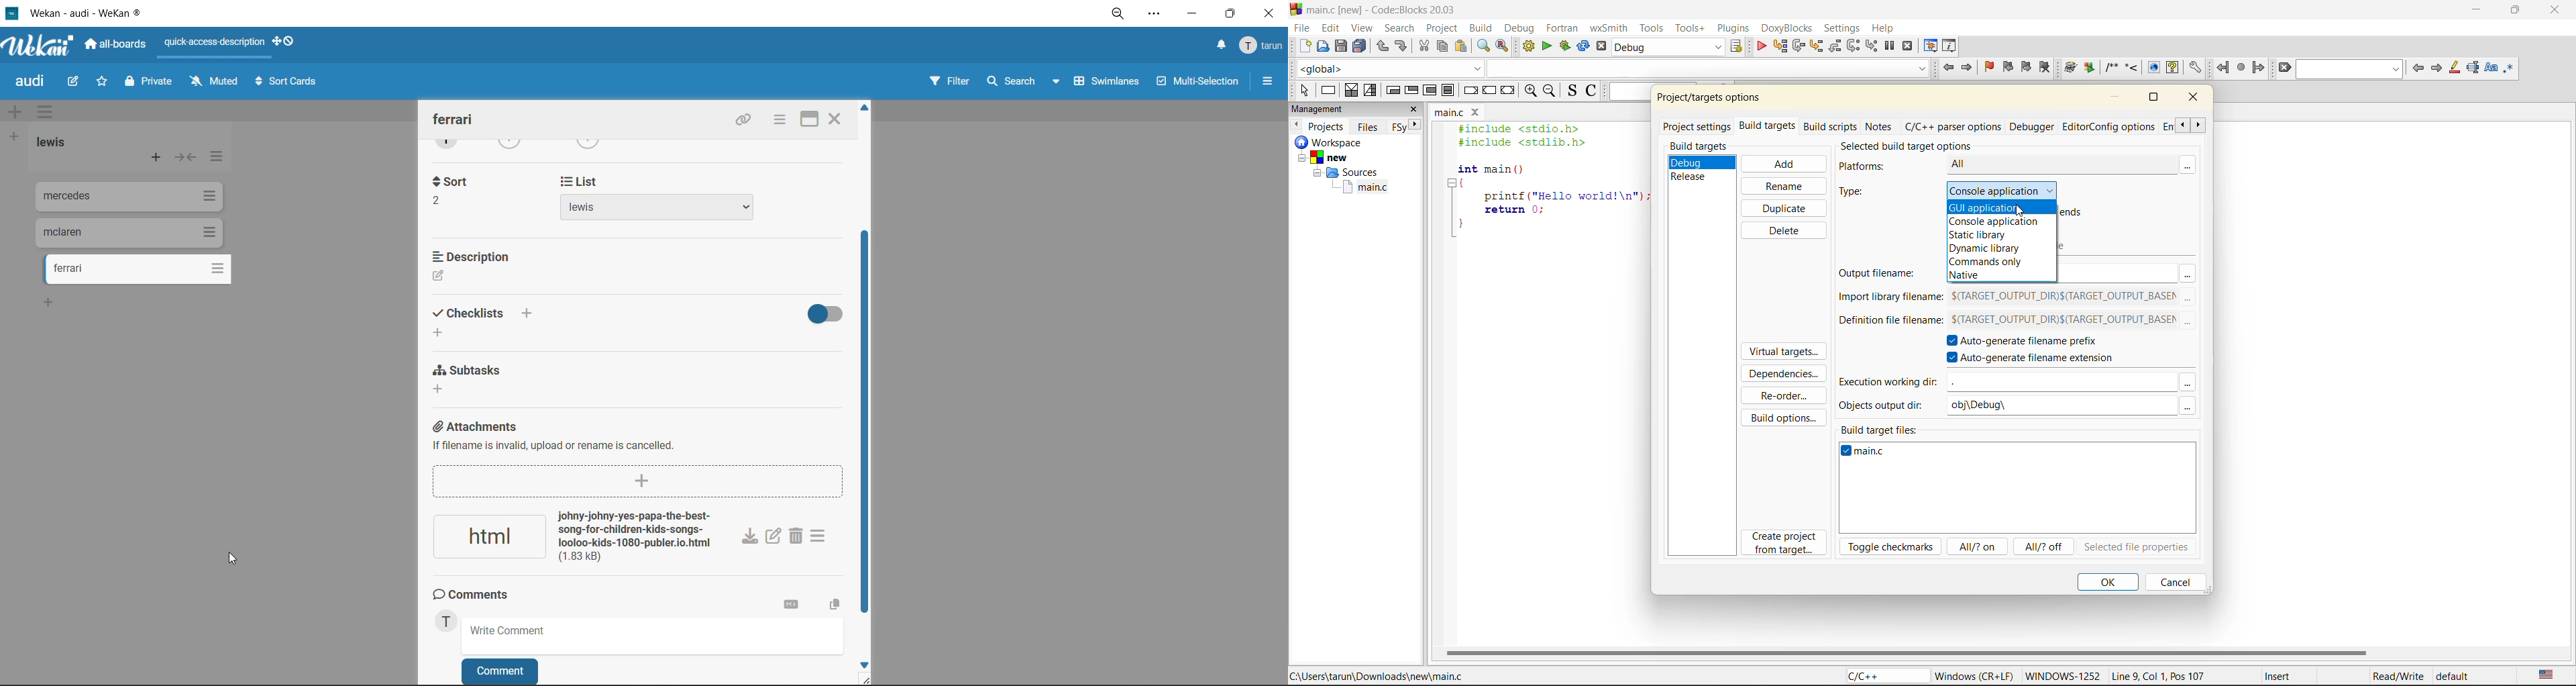 Image resolution: width=2576 pixels, height=700 pixels. Describe the element at coordinates (1222, 45) in the screenshot. I see `notifications` at that location.